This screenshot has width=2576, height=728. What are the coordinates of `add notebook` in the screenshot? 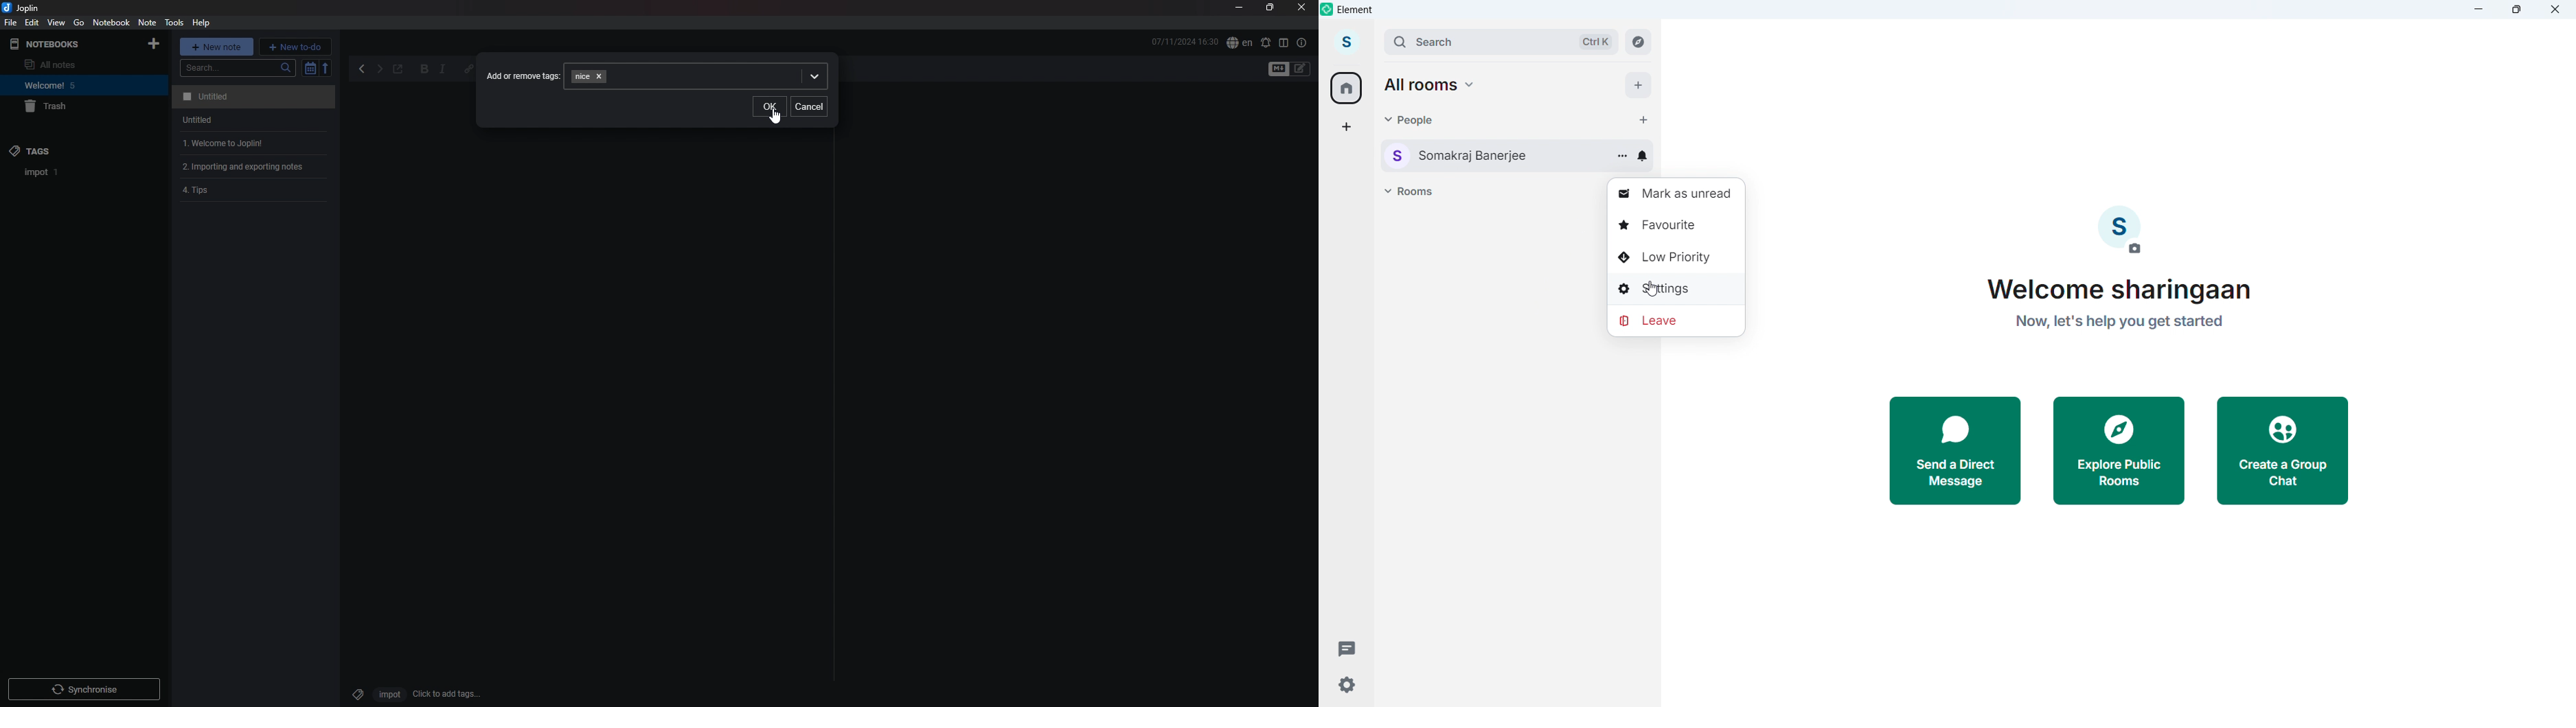 It's located at (154, 44).